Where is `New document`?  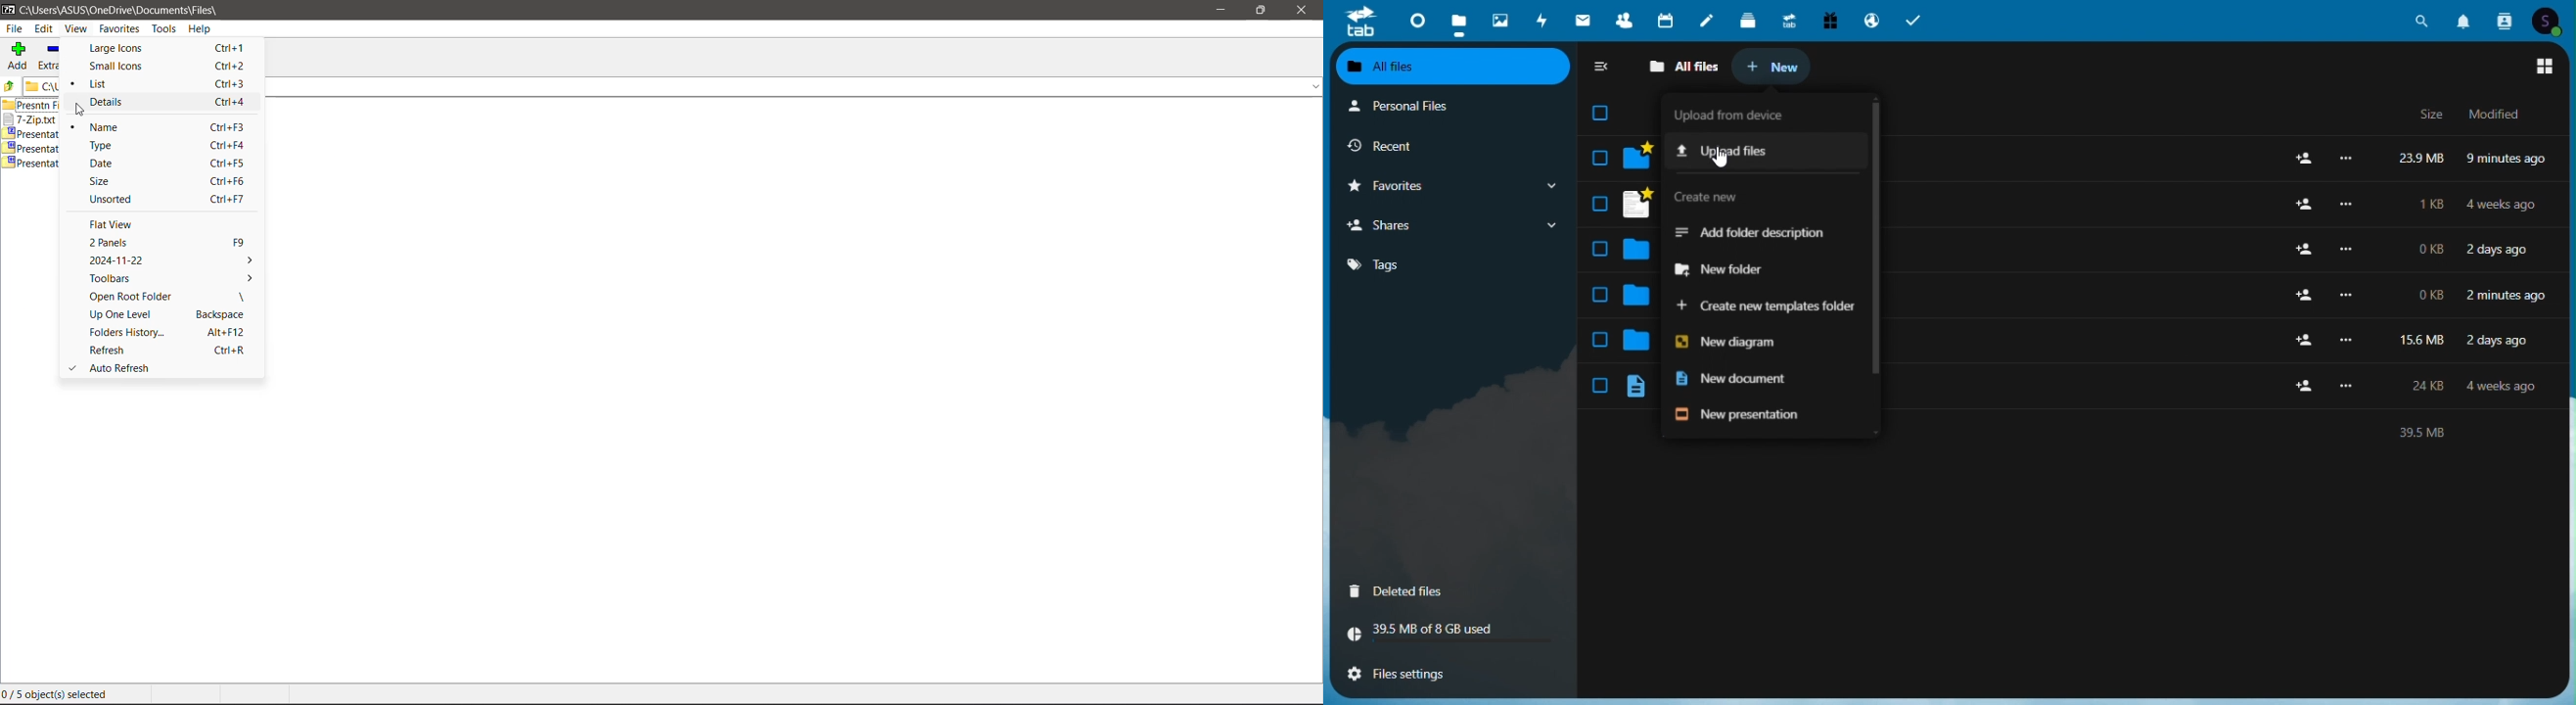 New document is located at coordinates (1759, 376).